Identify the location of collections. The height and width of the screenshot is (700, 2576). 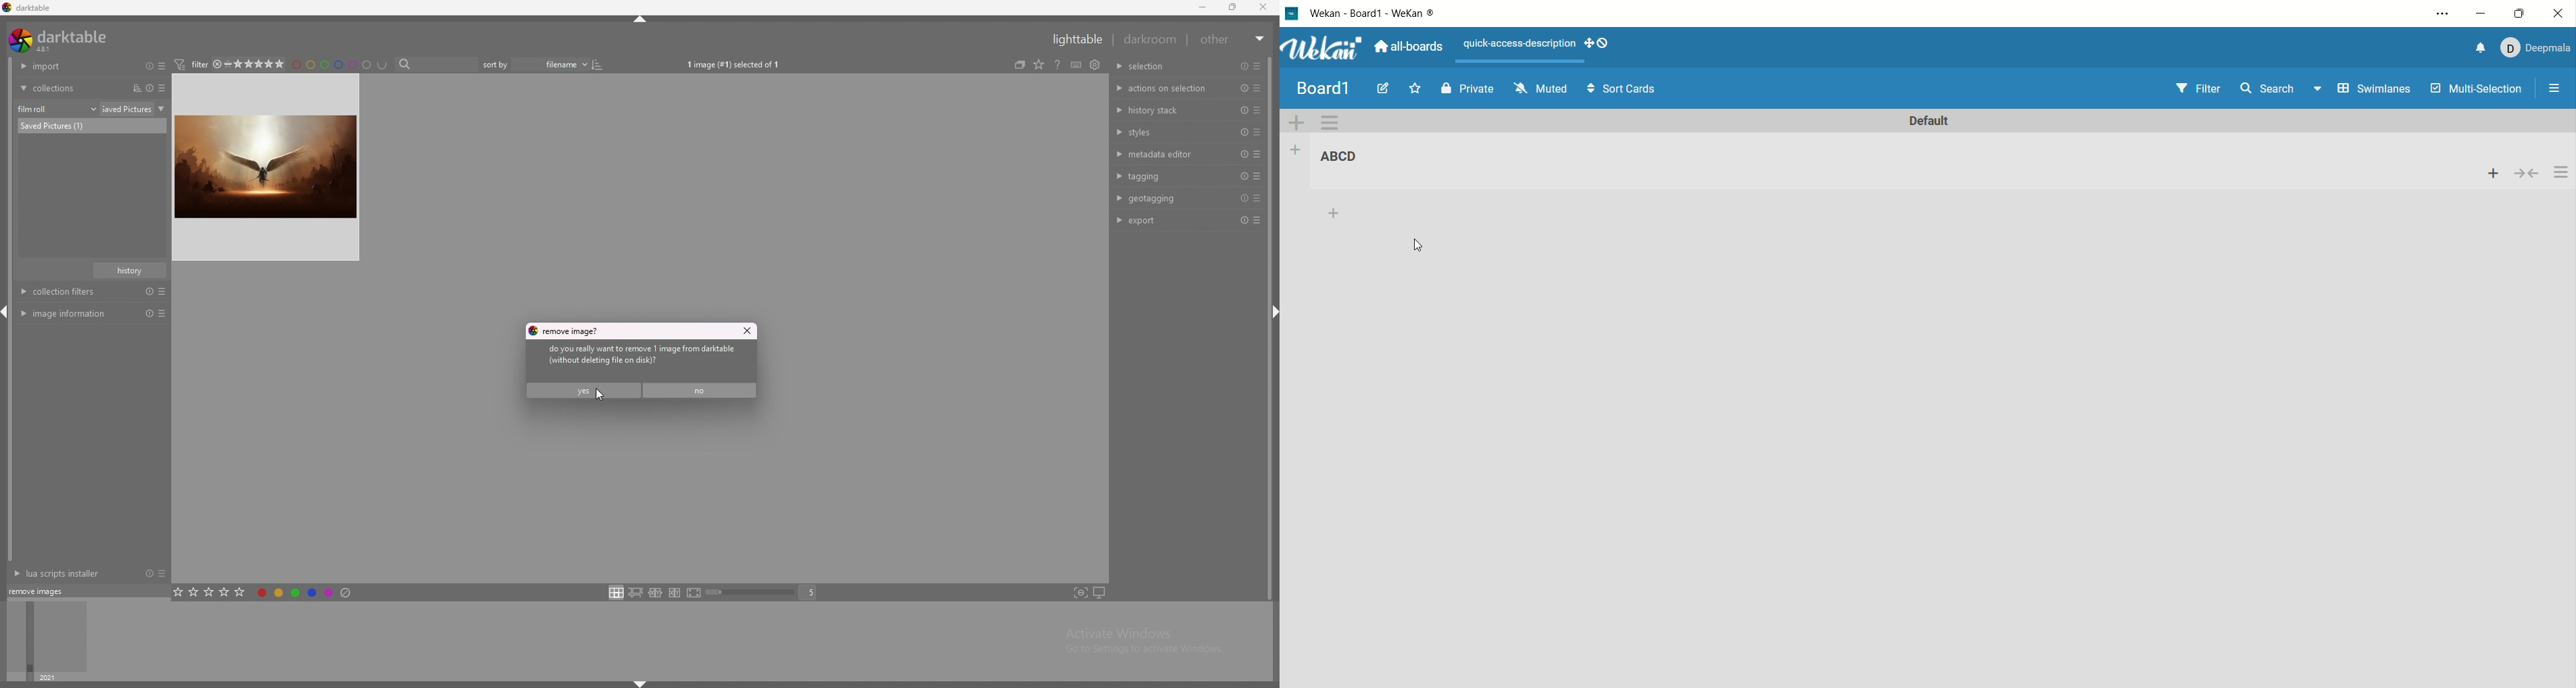
(68, 88).